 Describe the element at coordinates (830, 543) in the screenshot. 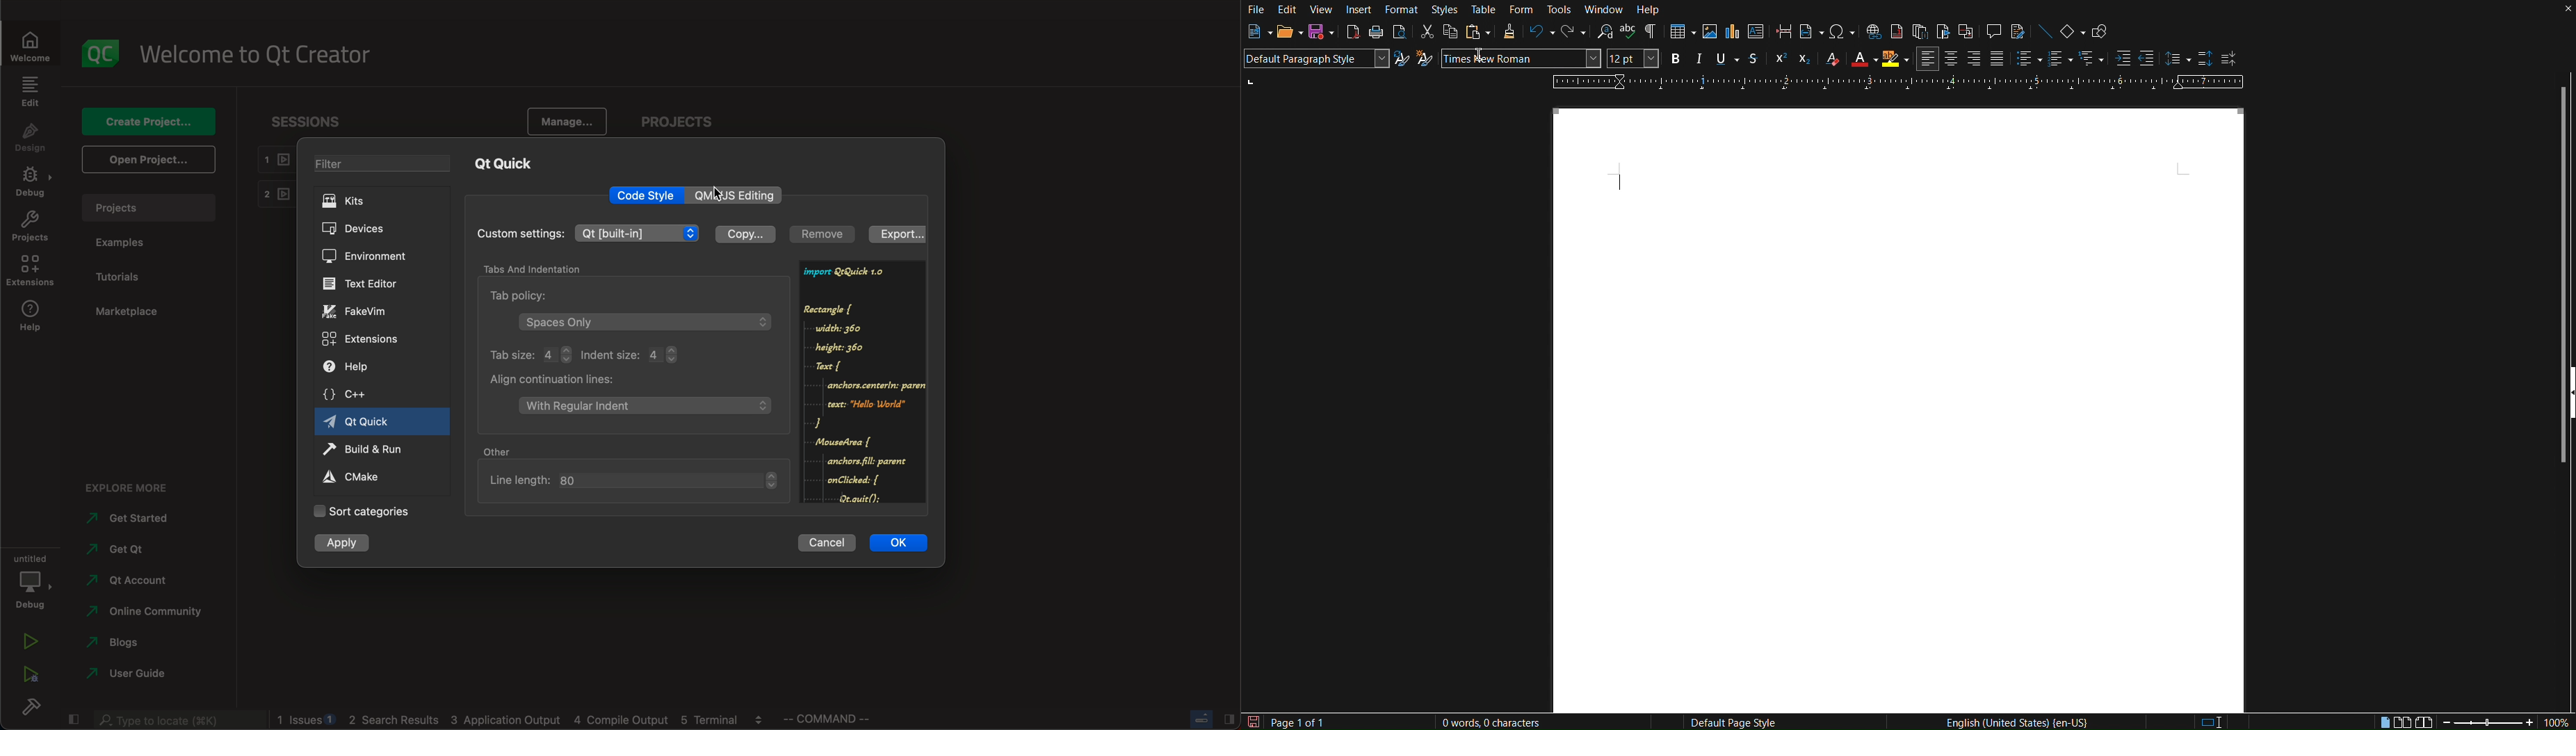

I see `cancel` at that location.